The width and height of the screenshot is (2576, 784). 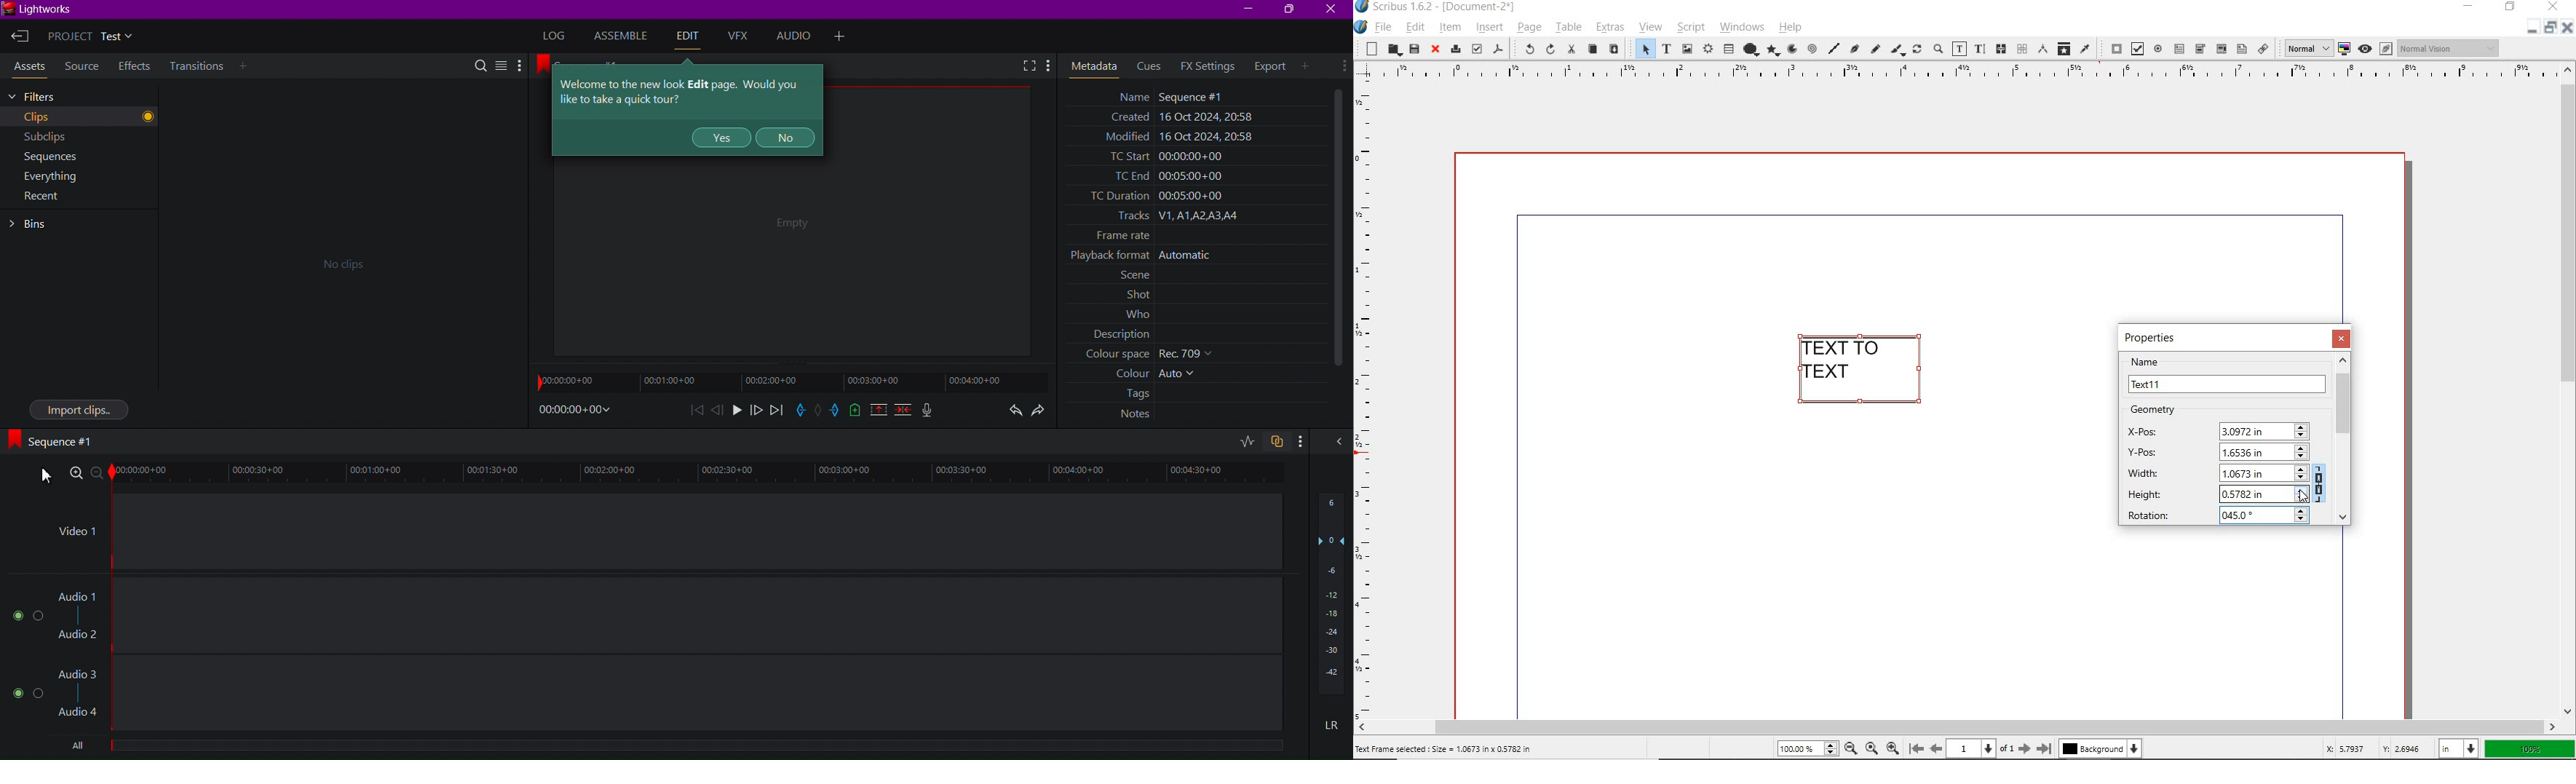 I want to click on SCROLLBAR, so click(x=2345, y=439).